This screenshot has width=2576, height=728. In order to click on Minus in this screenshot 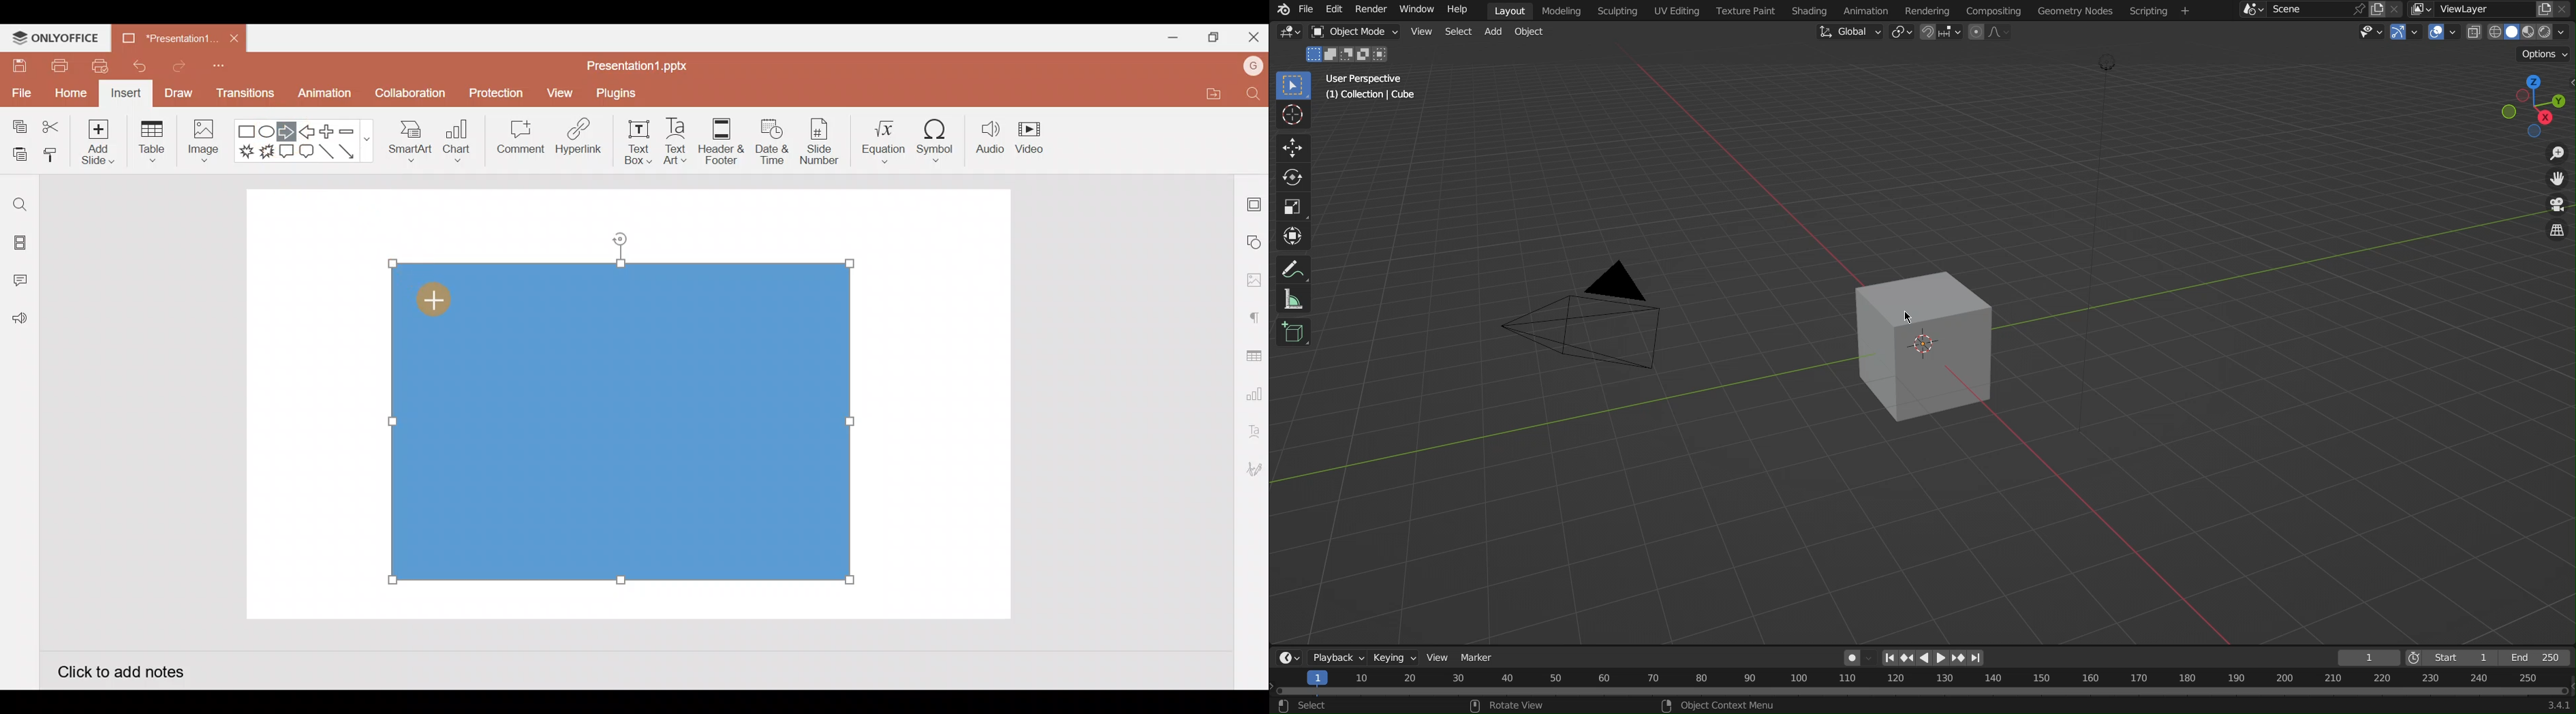, I will do `click(352, 130)`.